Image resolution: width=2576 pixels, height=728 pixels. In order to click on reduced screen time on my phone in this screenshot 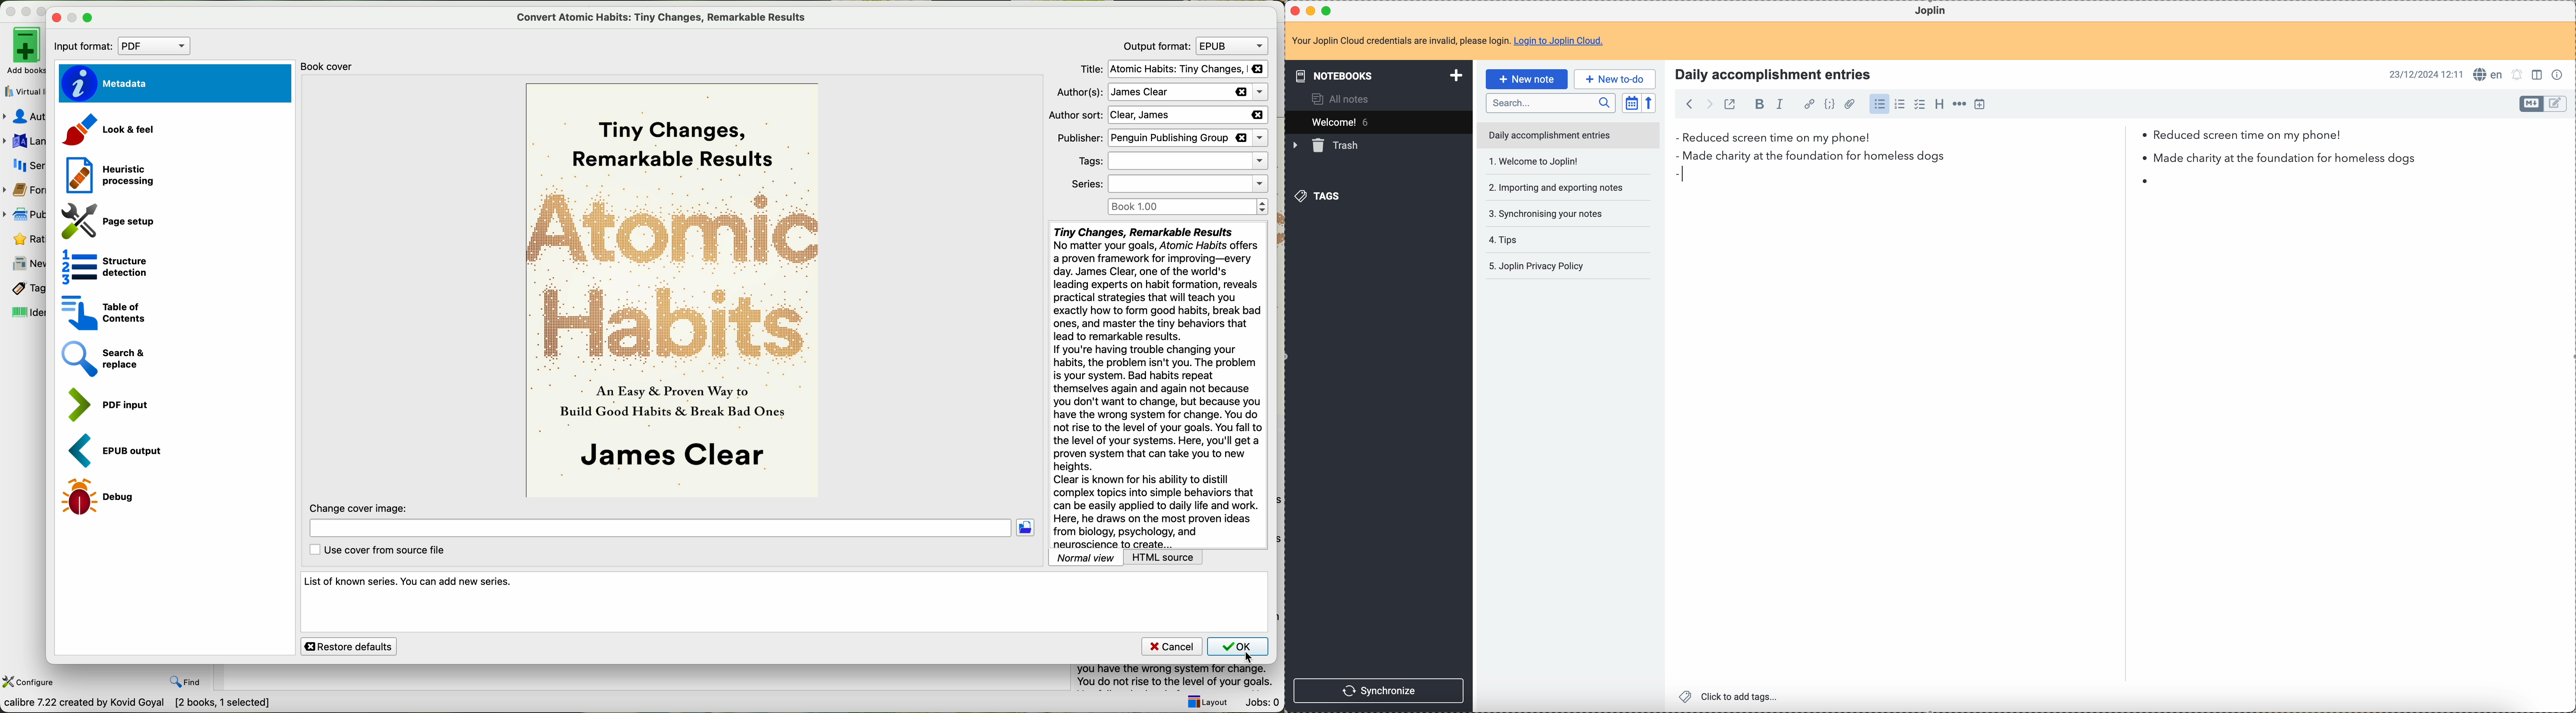, I will do `click(2009, 138)`.